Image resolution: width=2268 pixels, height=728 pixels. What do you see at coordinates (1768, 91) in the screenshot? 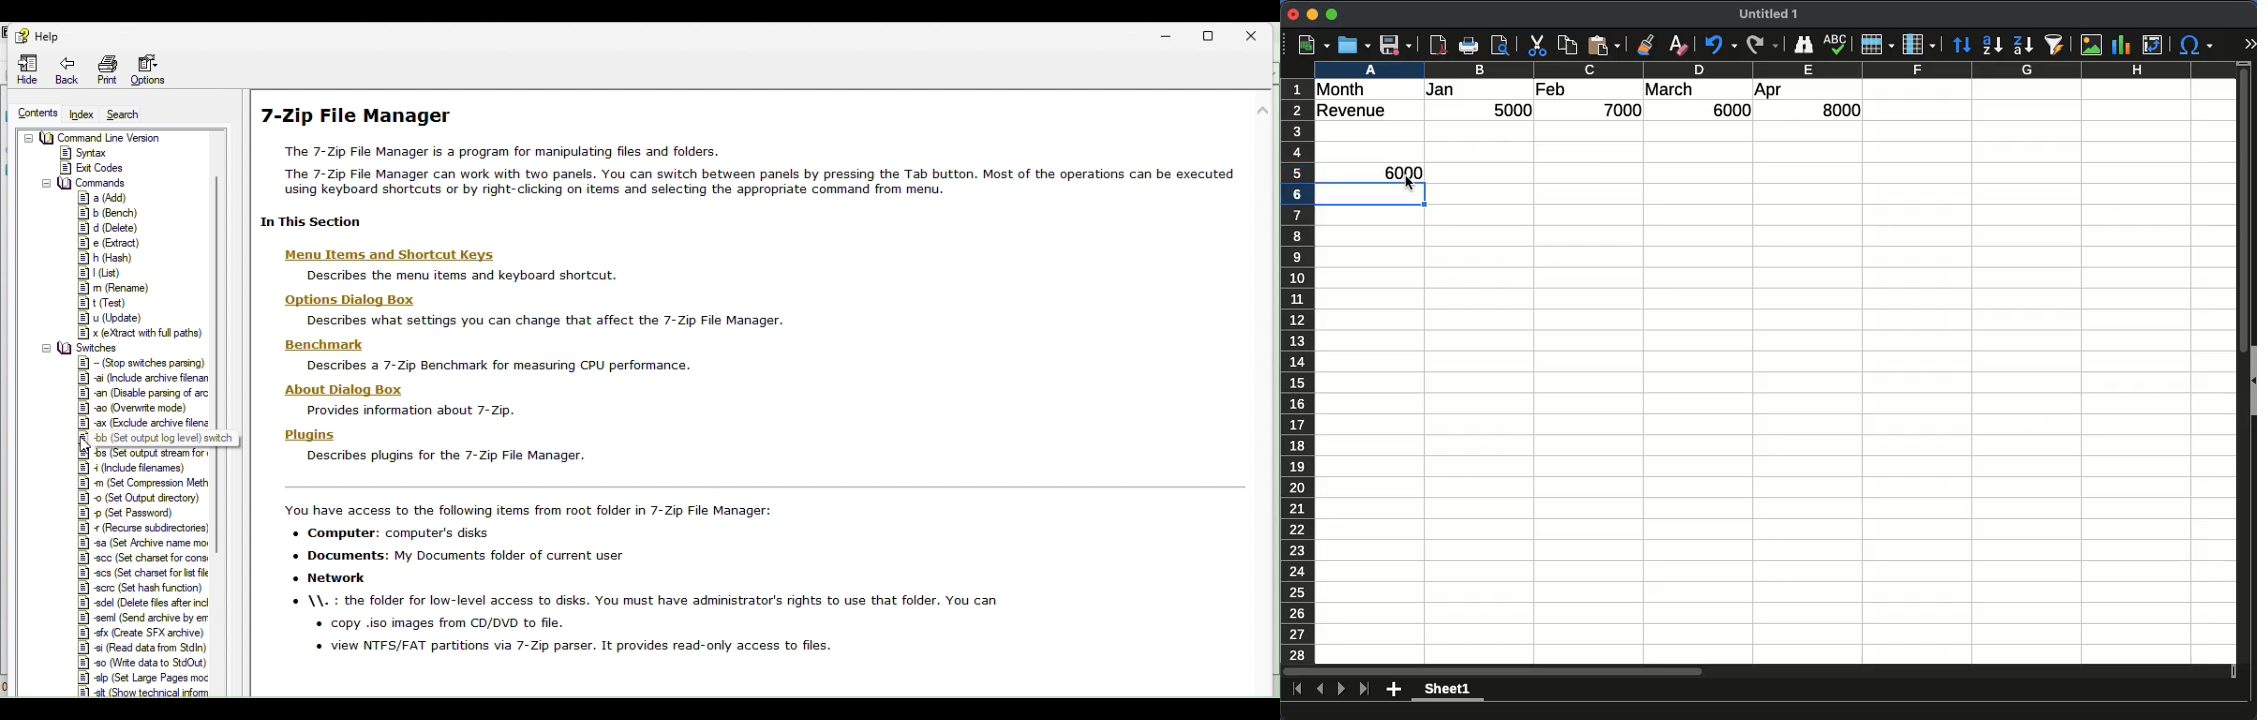
I see `apr` at bounding box center [1768, 91].